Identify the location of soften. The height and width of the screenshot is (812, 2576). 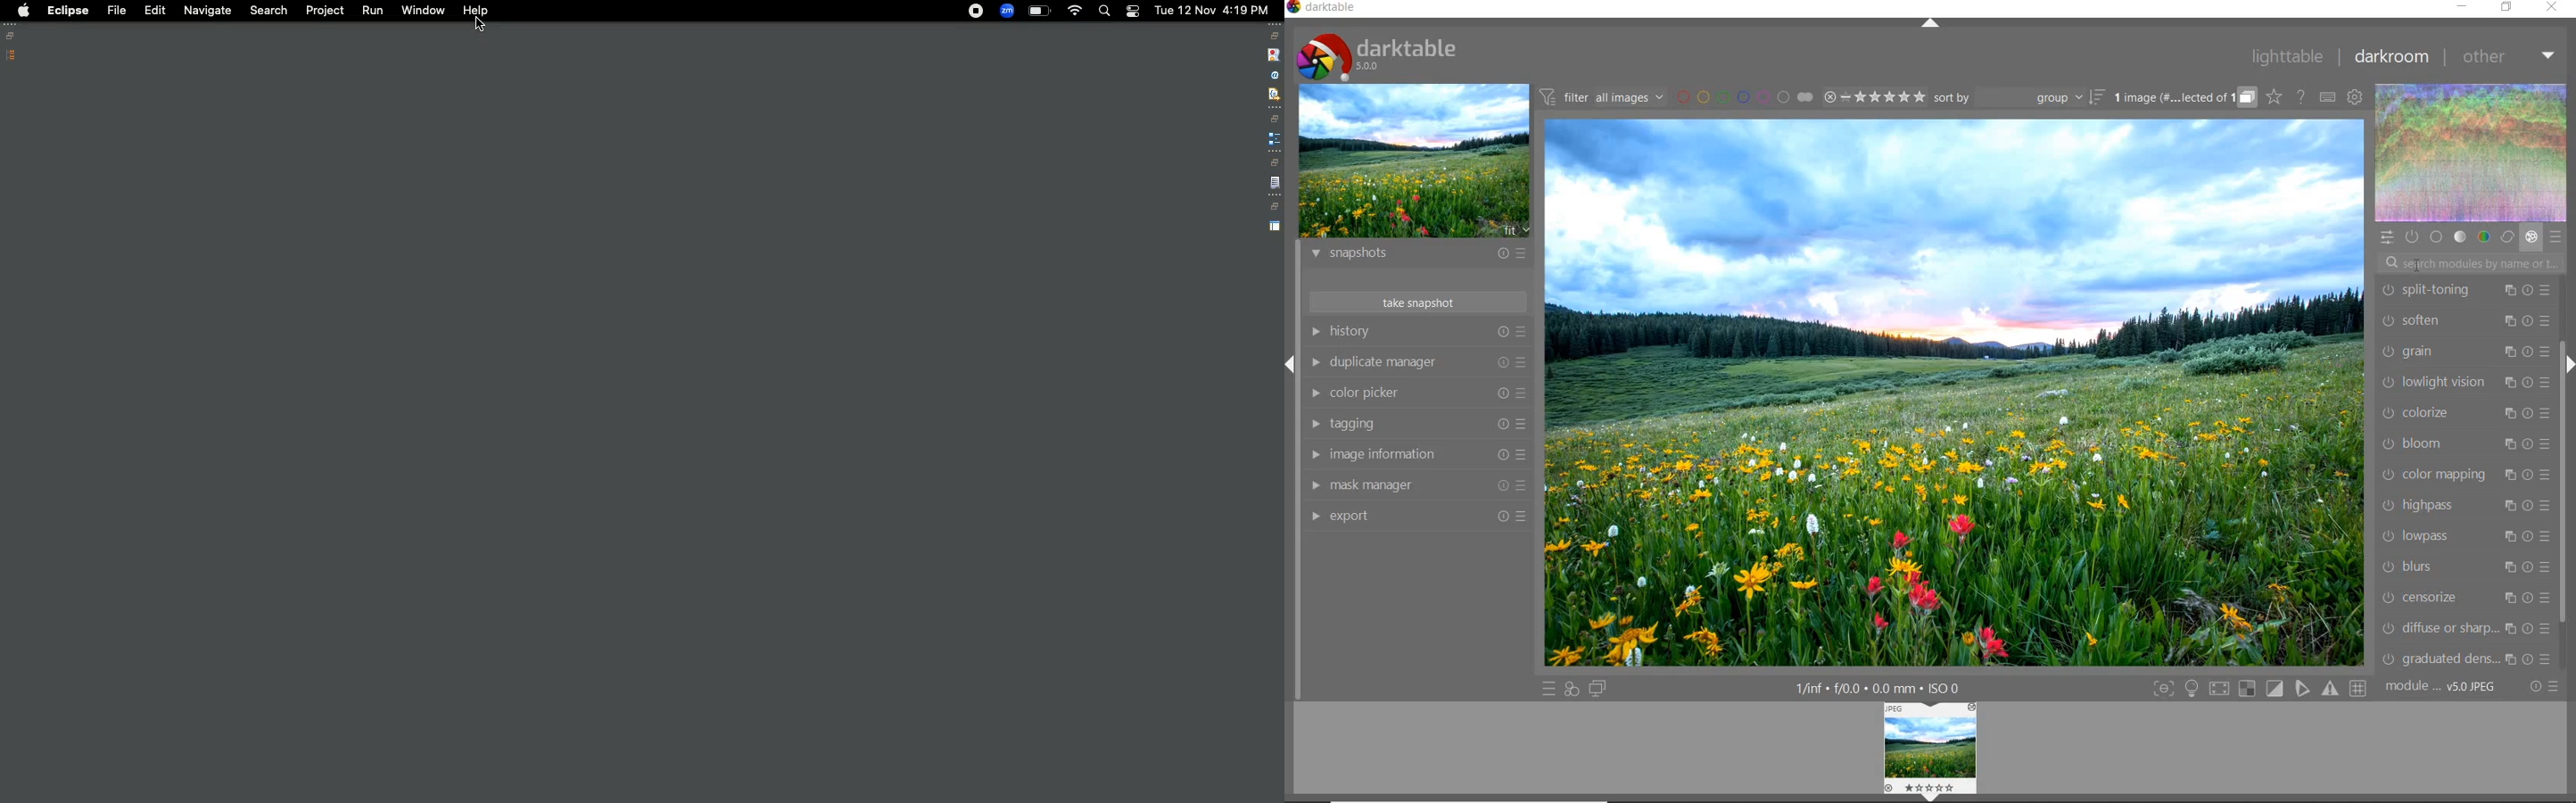
(2464, 320).